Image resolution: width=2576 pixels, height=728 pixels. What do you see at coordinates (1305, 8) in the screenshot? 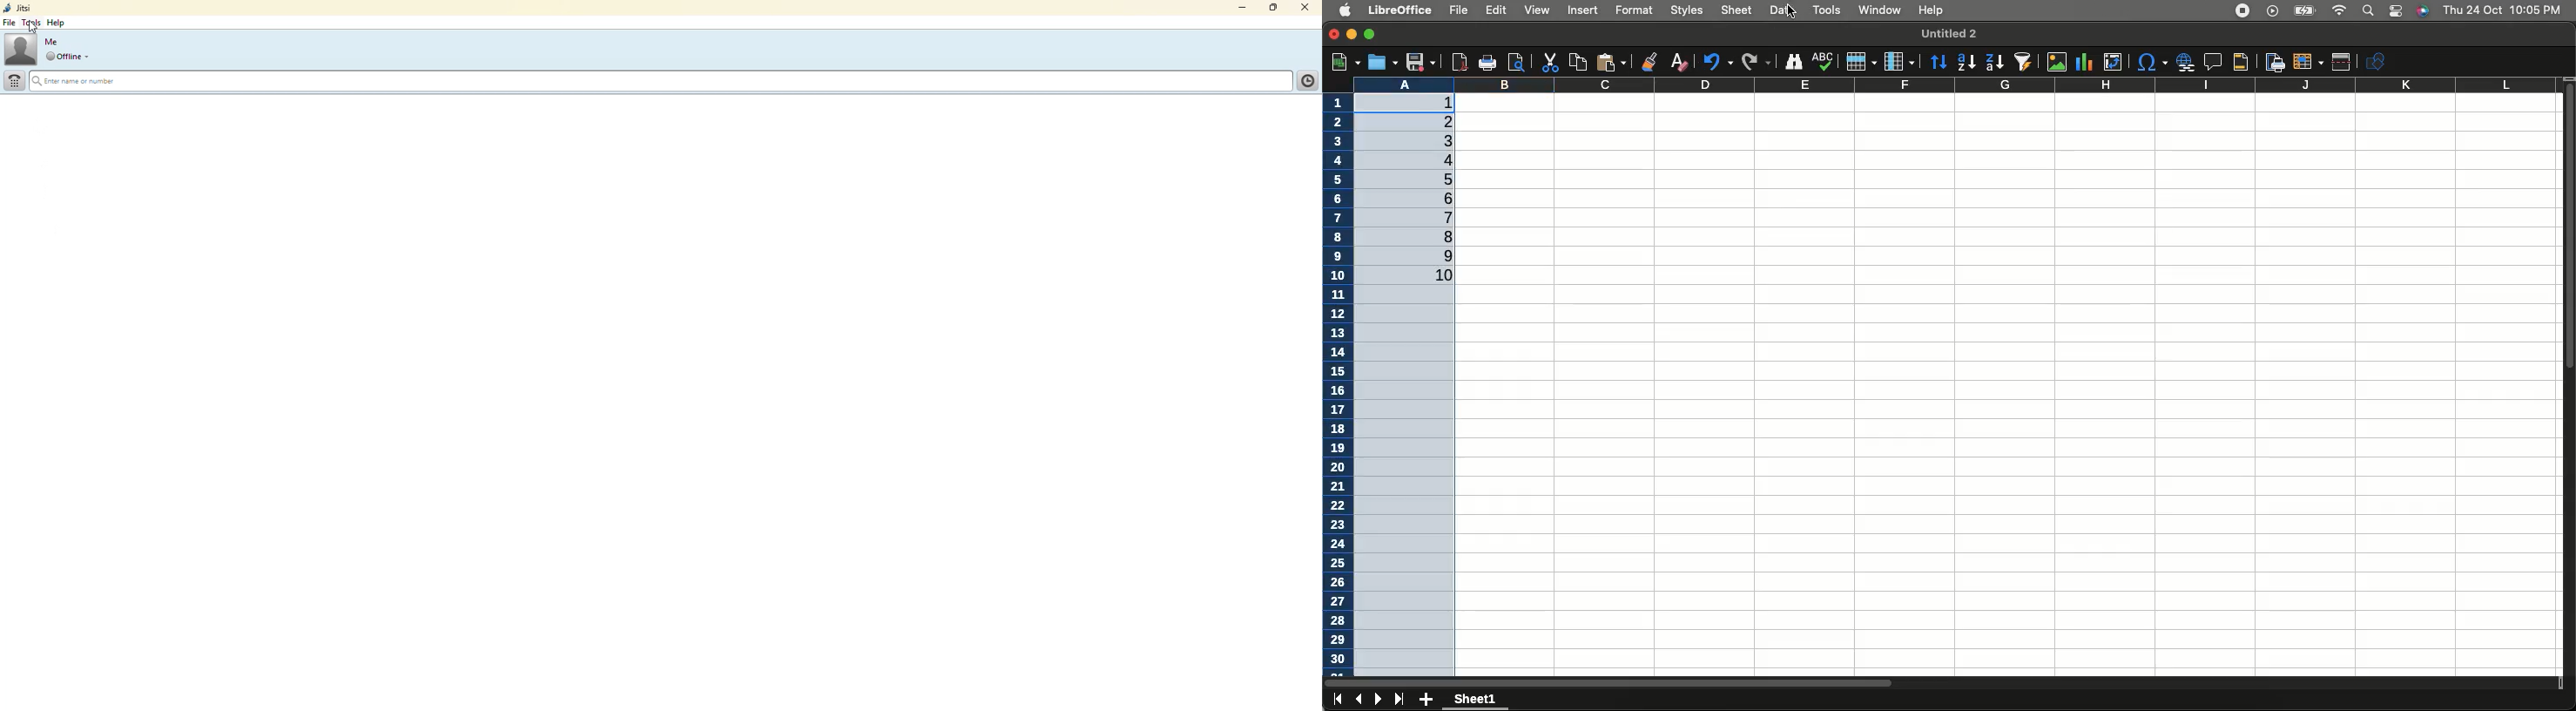
I see `close` at bounding box center [1305, 8].